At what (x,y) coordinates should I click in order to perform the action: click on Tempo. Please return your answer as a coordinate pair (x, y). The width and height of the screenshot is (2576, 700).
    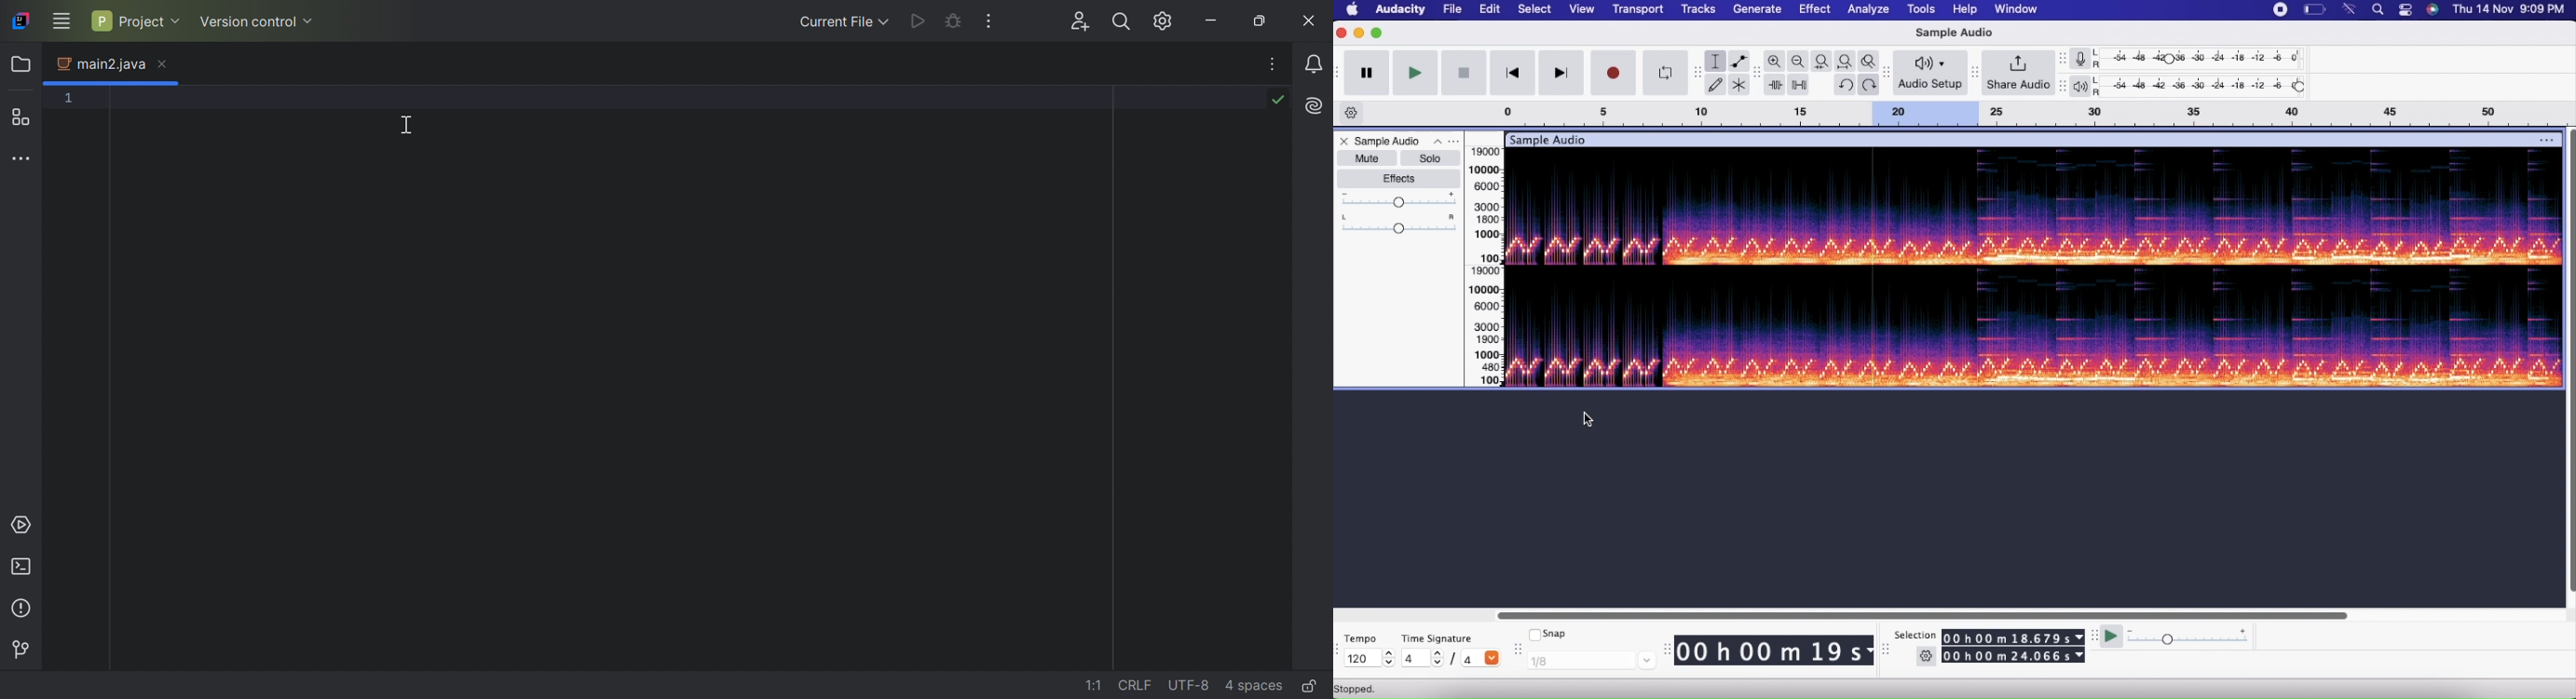
    Looking at the image, I should click on (1361, 637).